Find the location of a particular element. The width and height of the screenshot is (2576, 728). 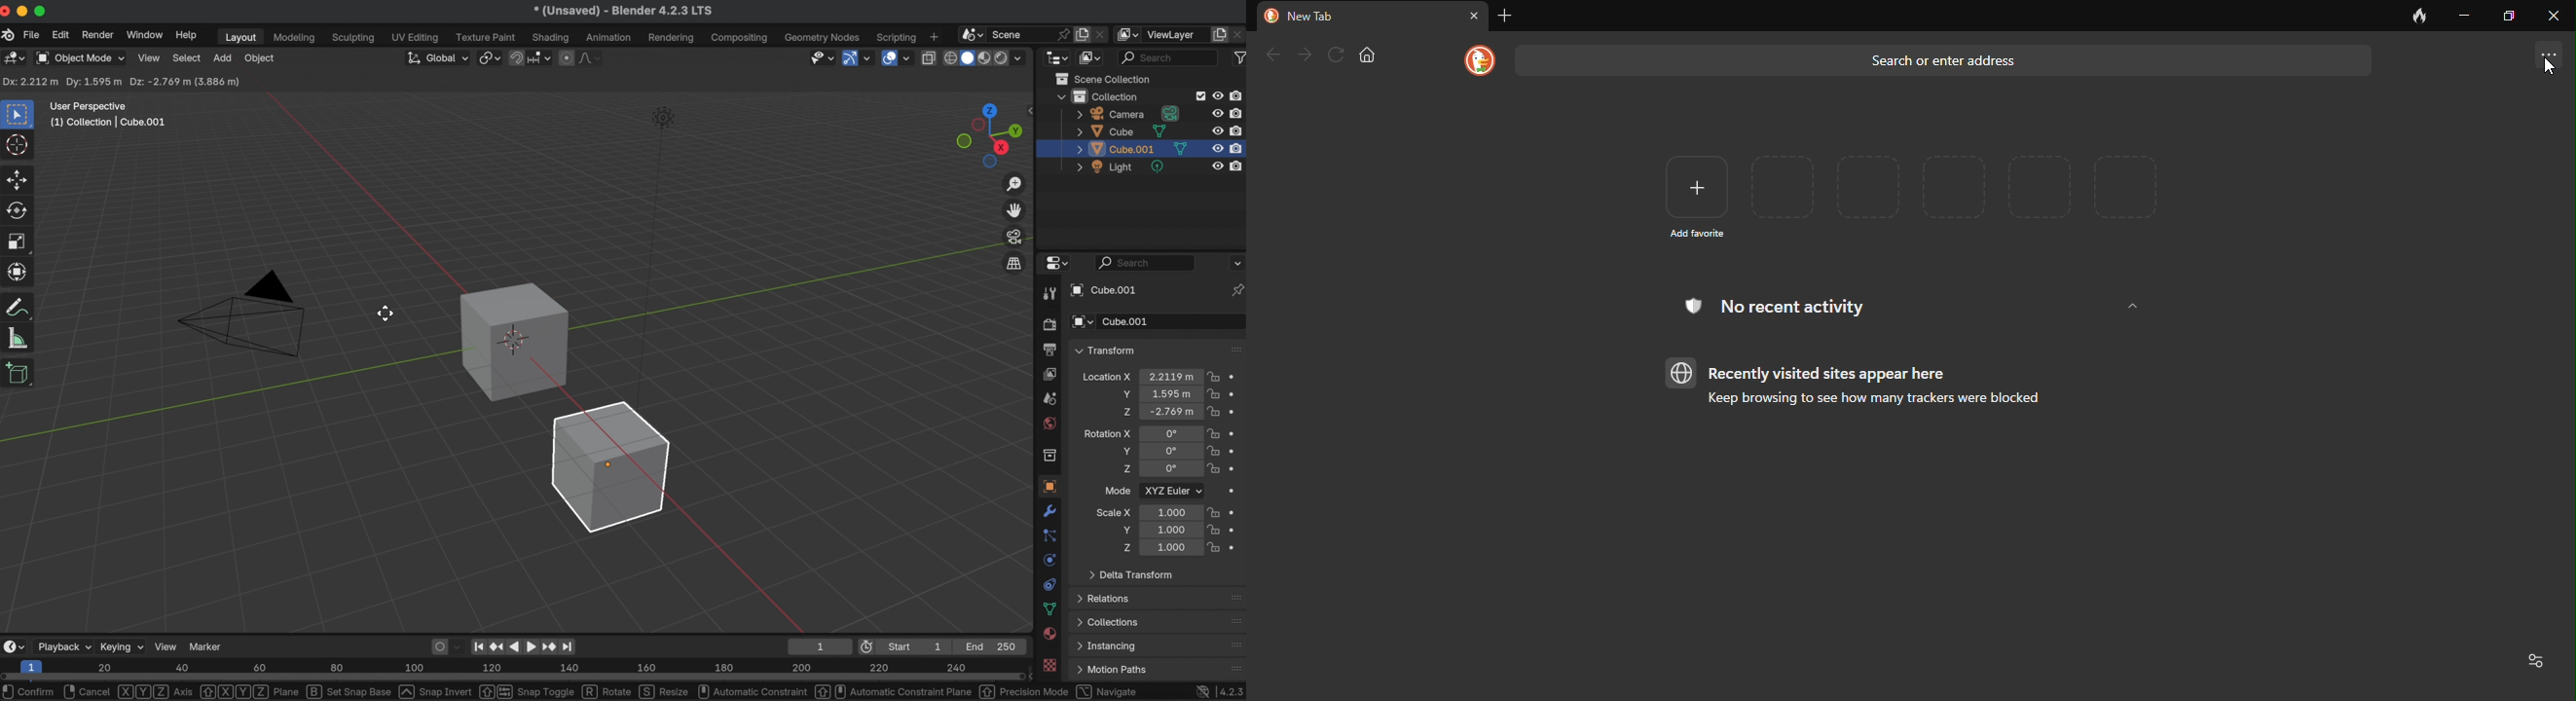

view is located at coordinates (149, 57).